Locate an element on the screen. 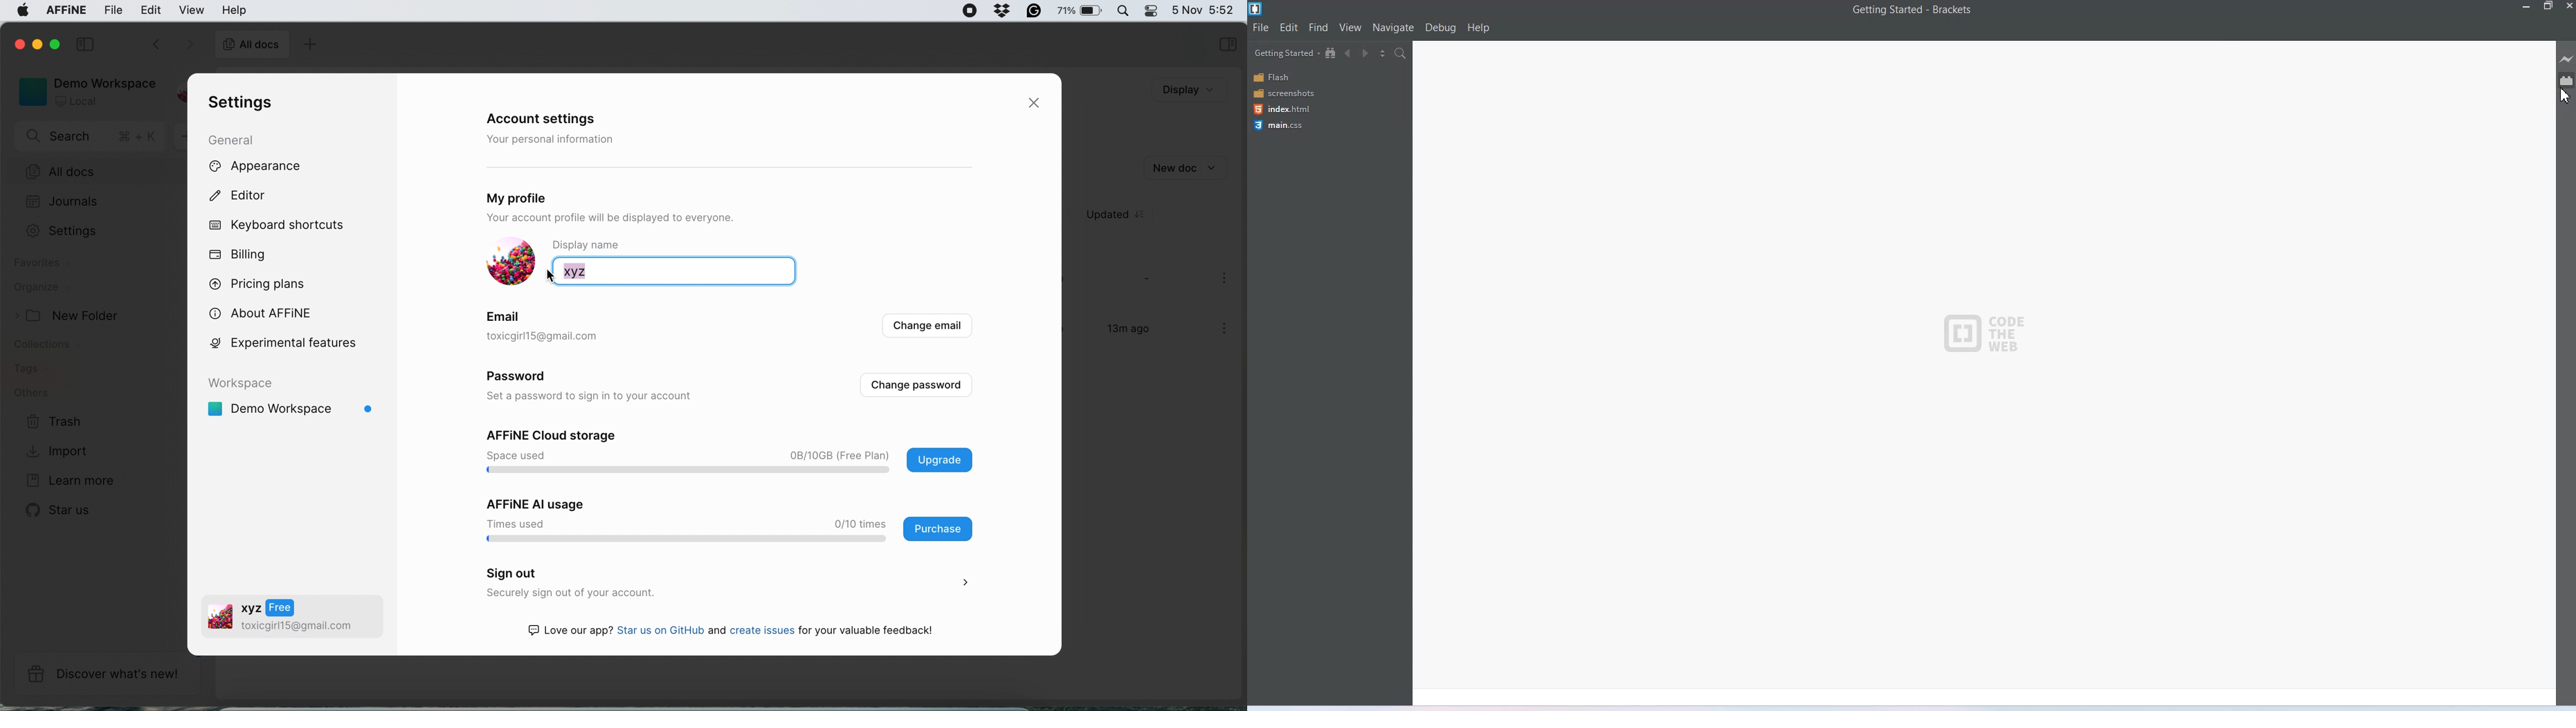 This screenshot has height=728, width=2576. Debug is located at coordinates (1441, 28).